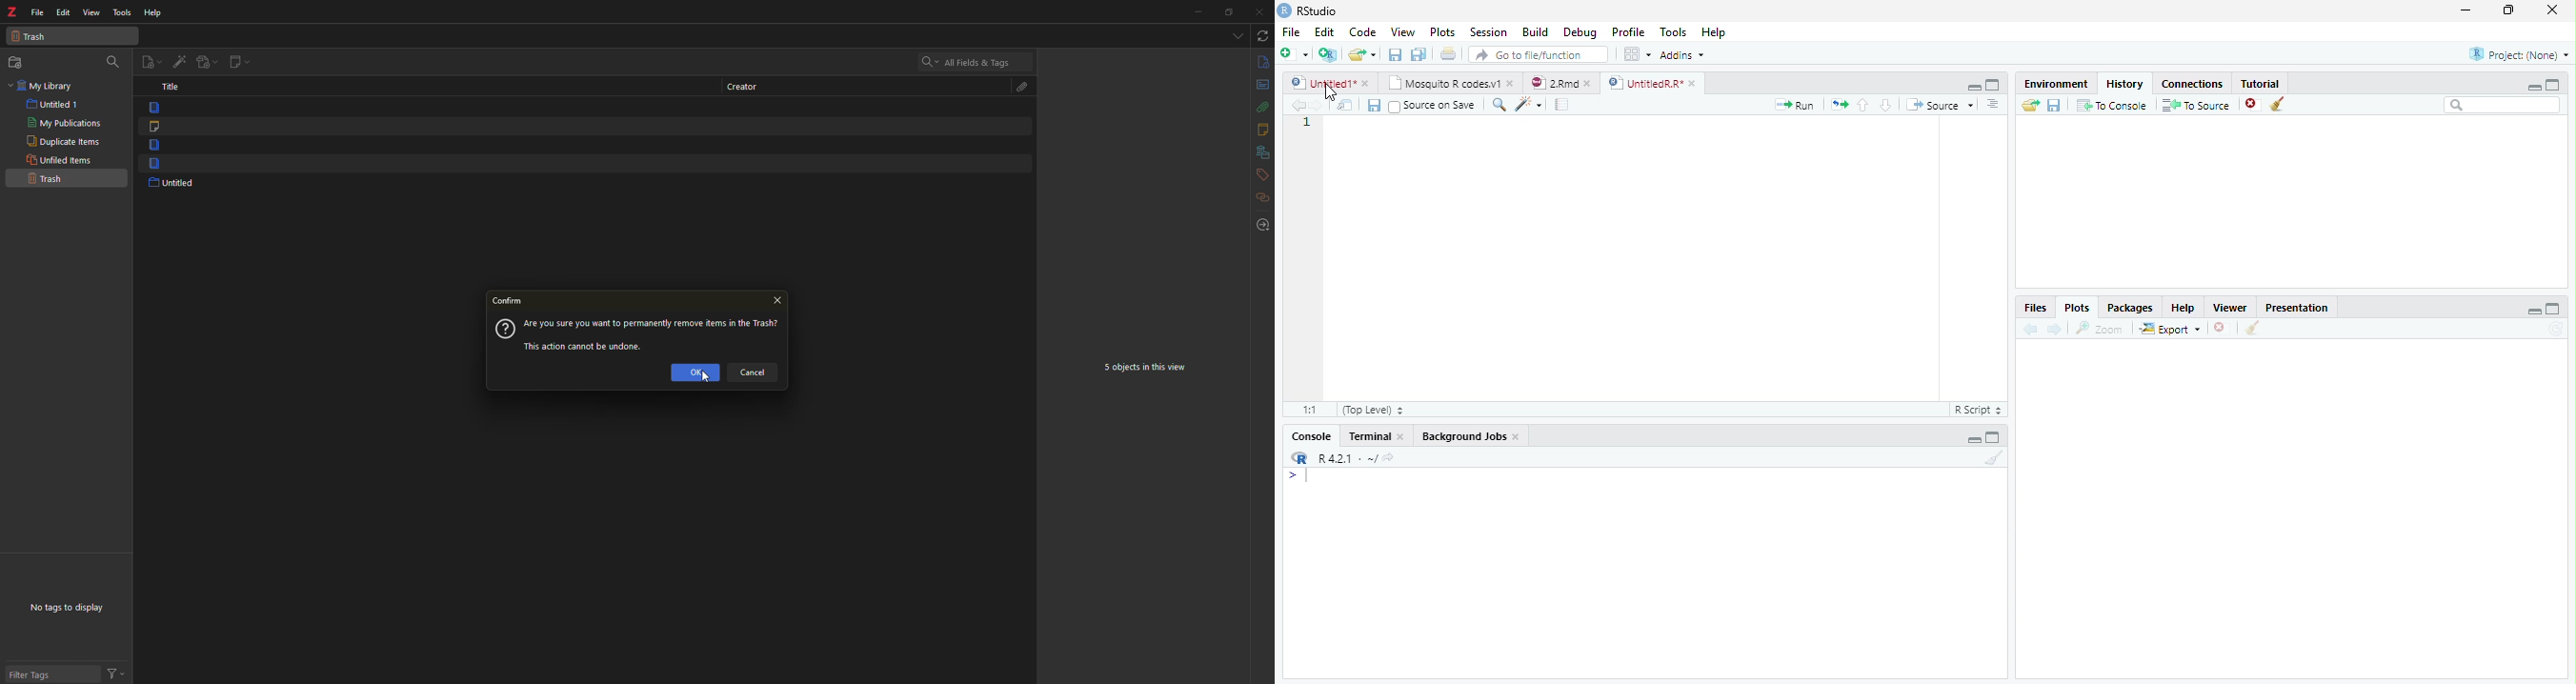  I want to click on untitled 1, so click(55, 104).